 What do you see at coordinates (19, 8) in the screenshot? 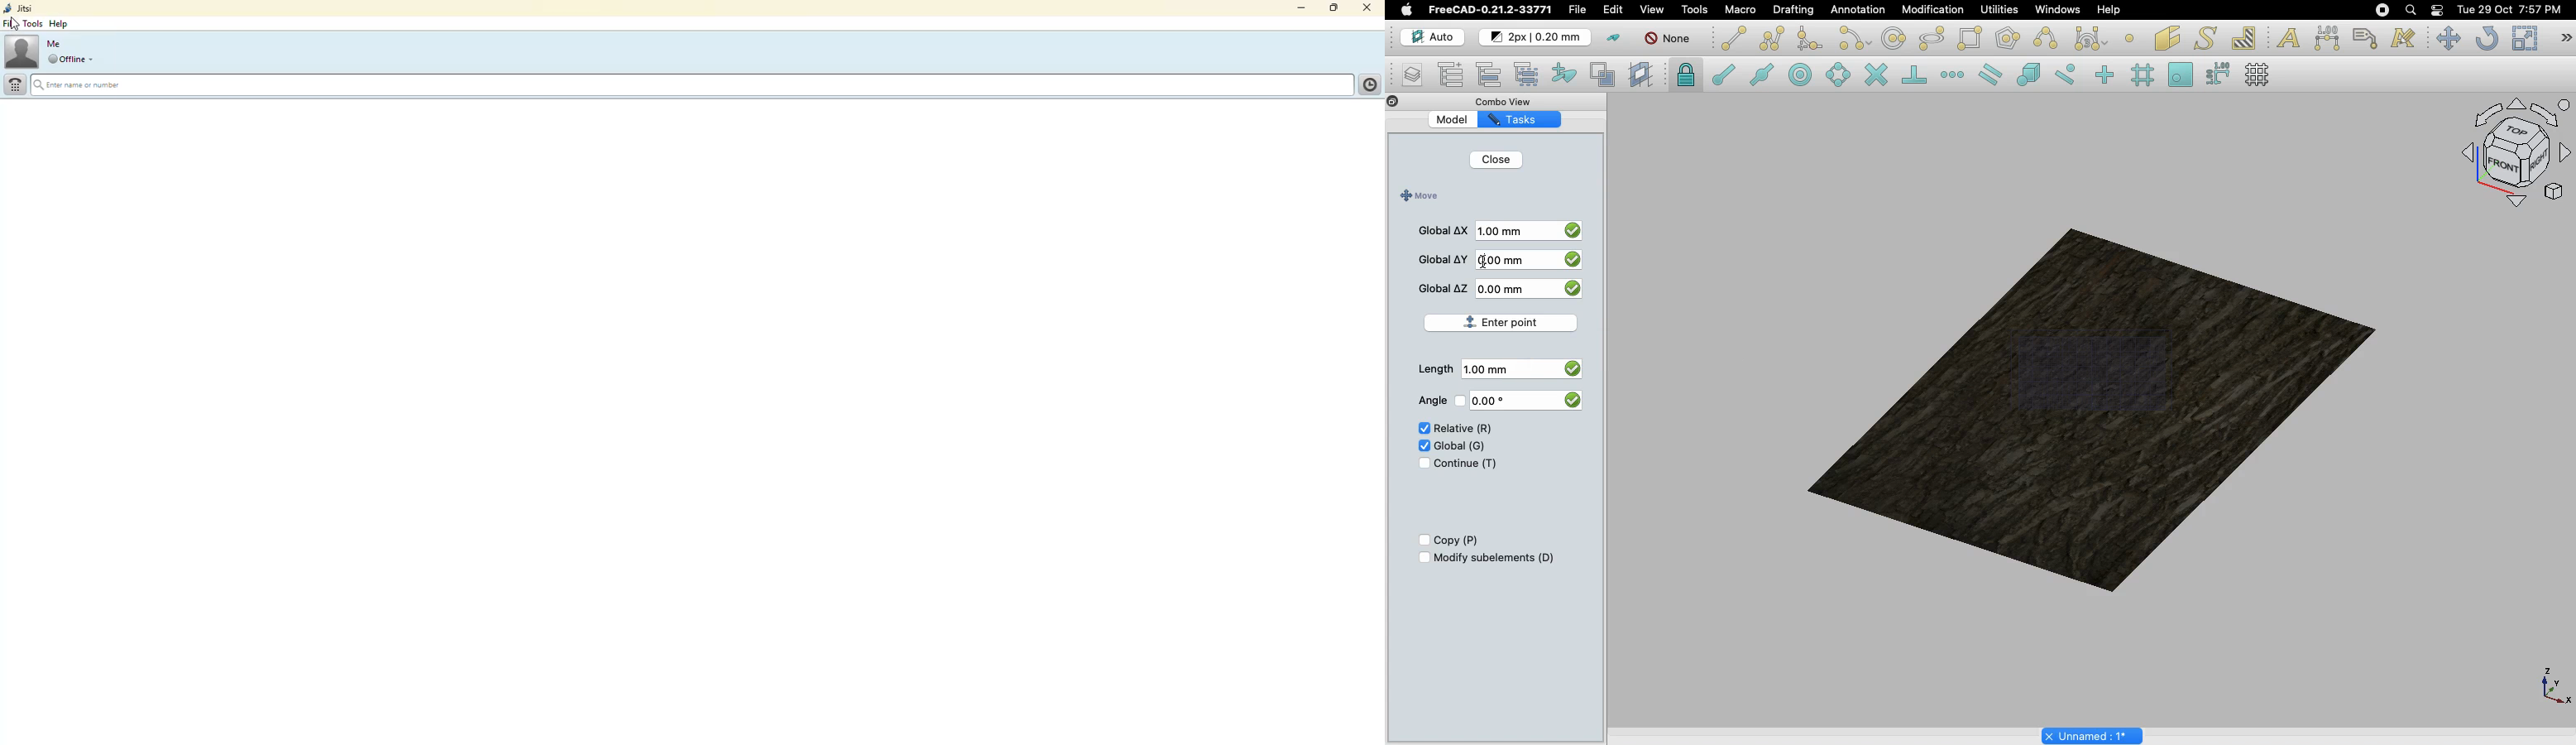
I see `jitsi` at bounding box center [19, 8].